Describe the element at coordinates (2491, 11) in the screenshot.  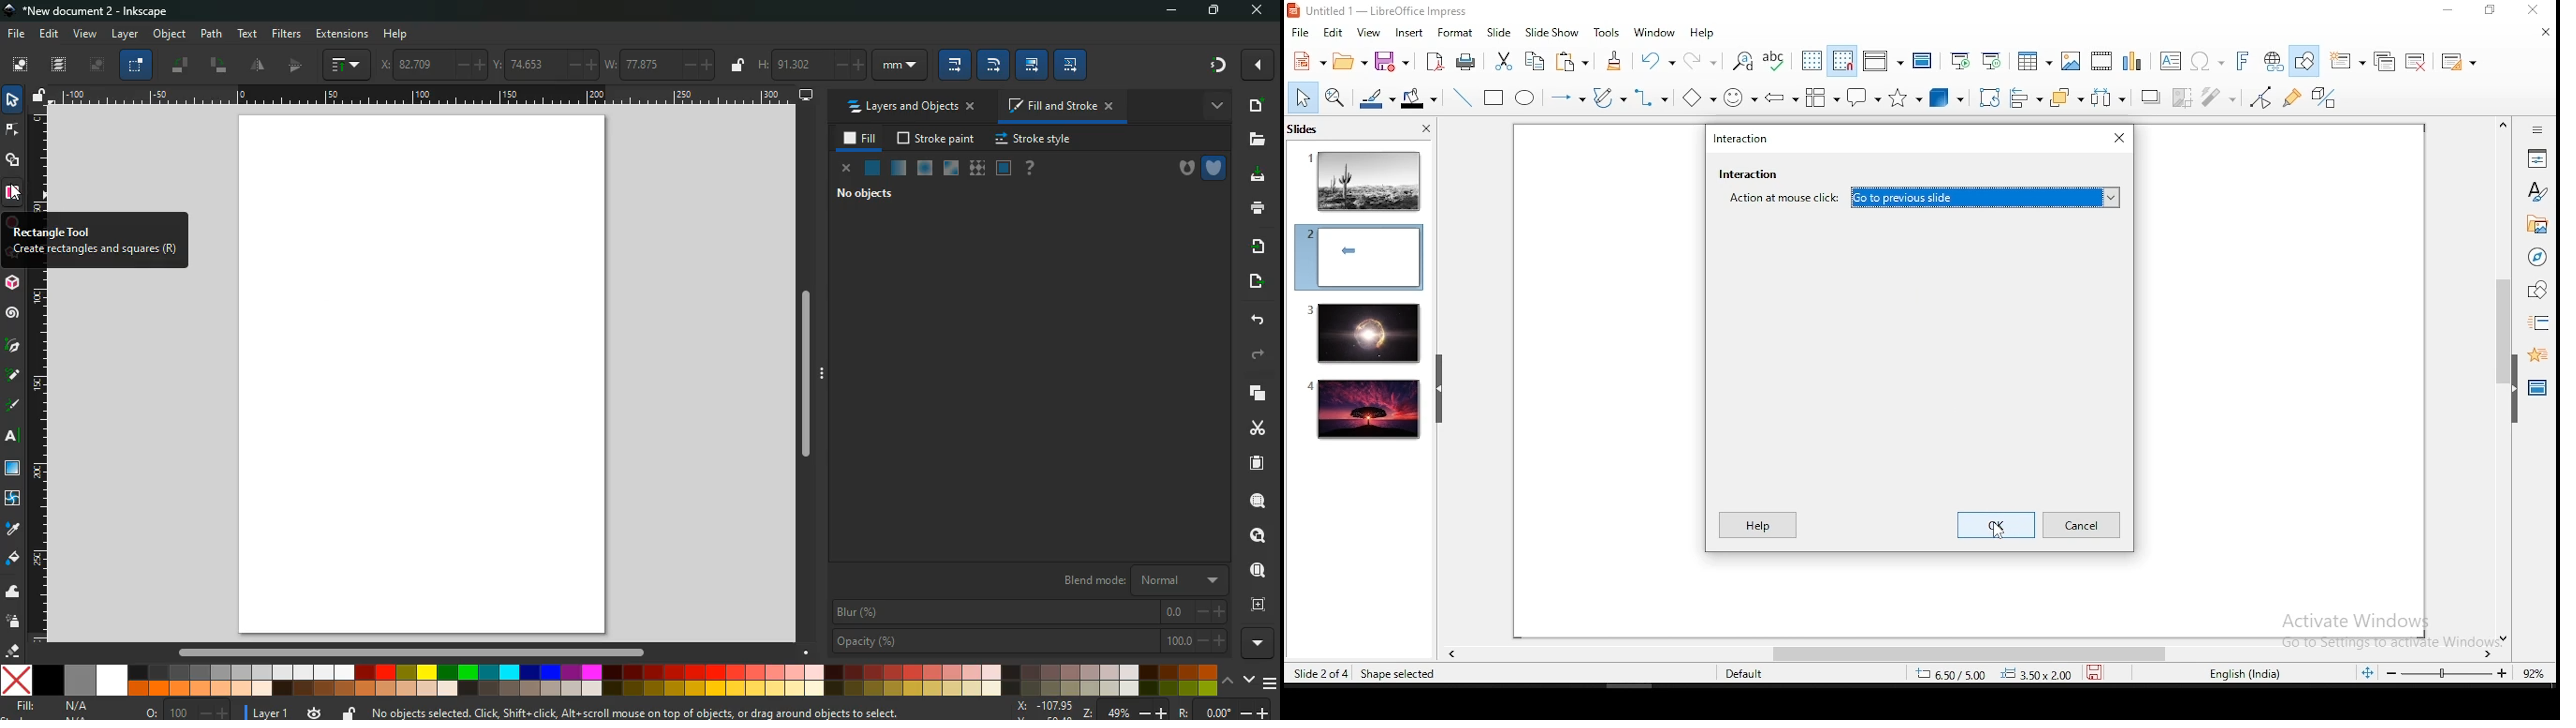
I see `restore` at that location.